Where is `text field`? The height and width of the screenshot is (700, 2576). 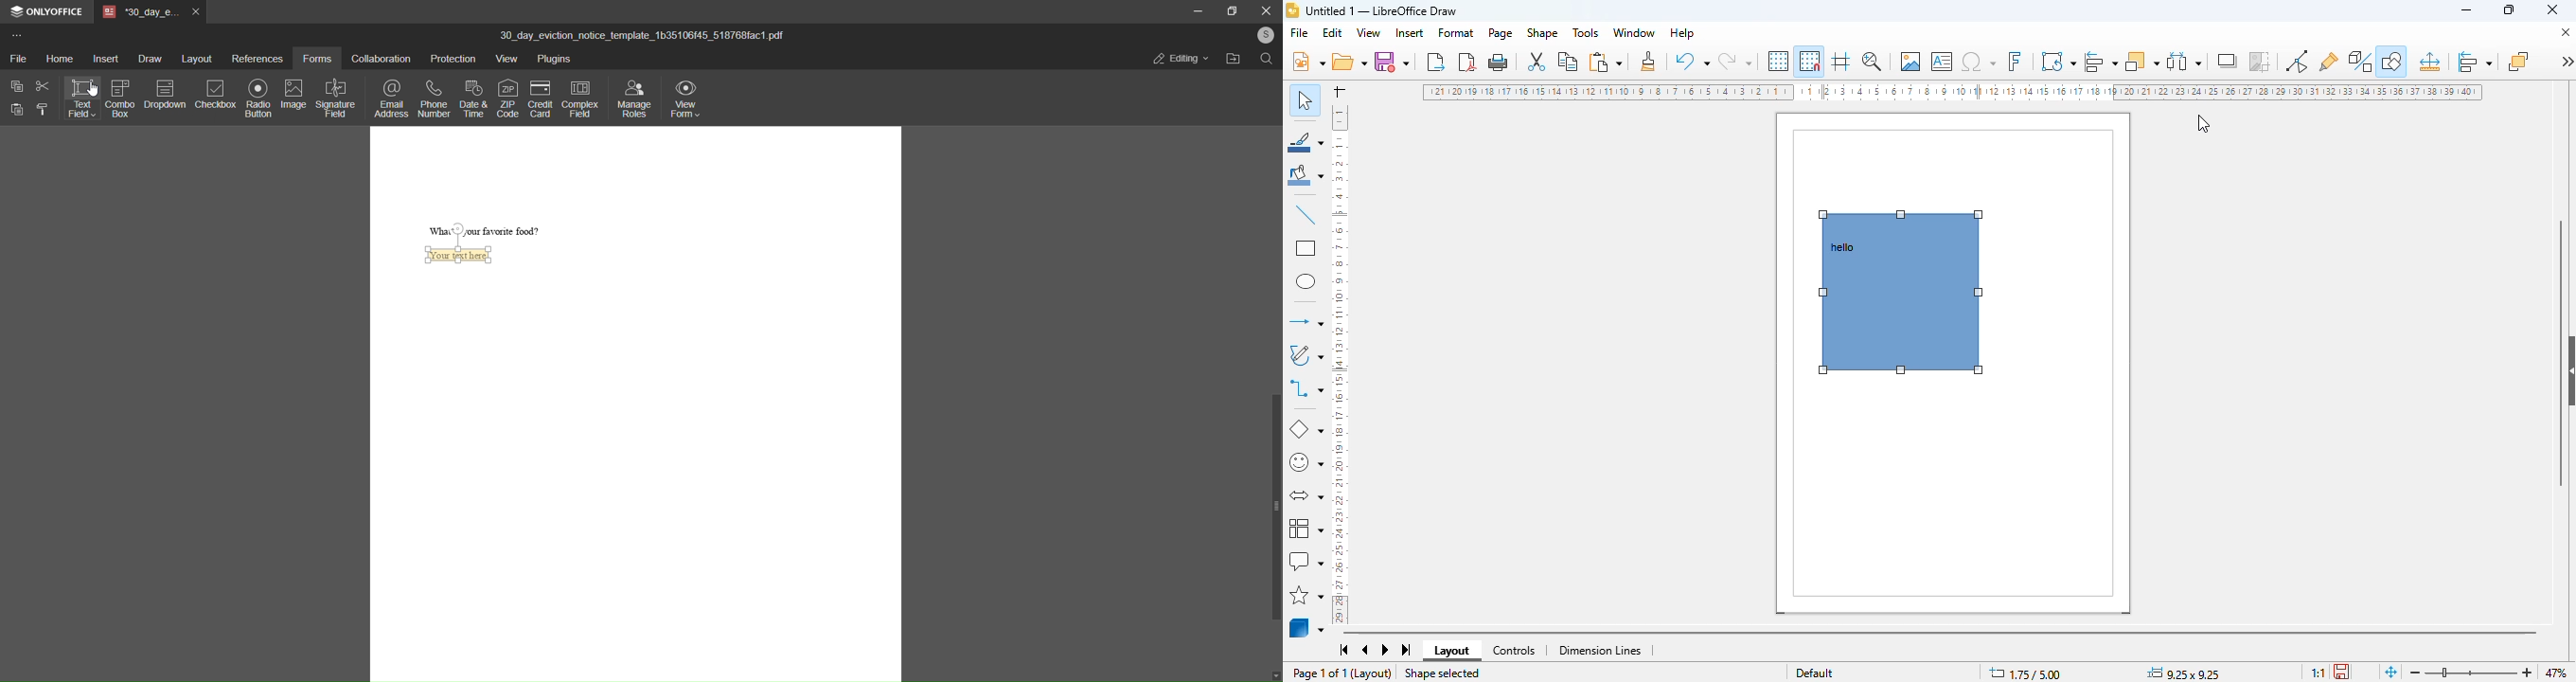 text field is located at coordinates (82, 100).